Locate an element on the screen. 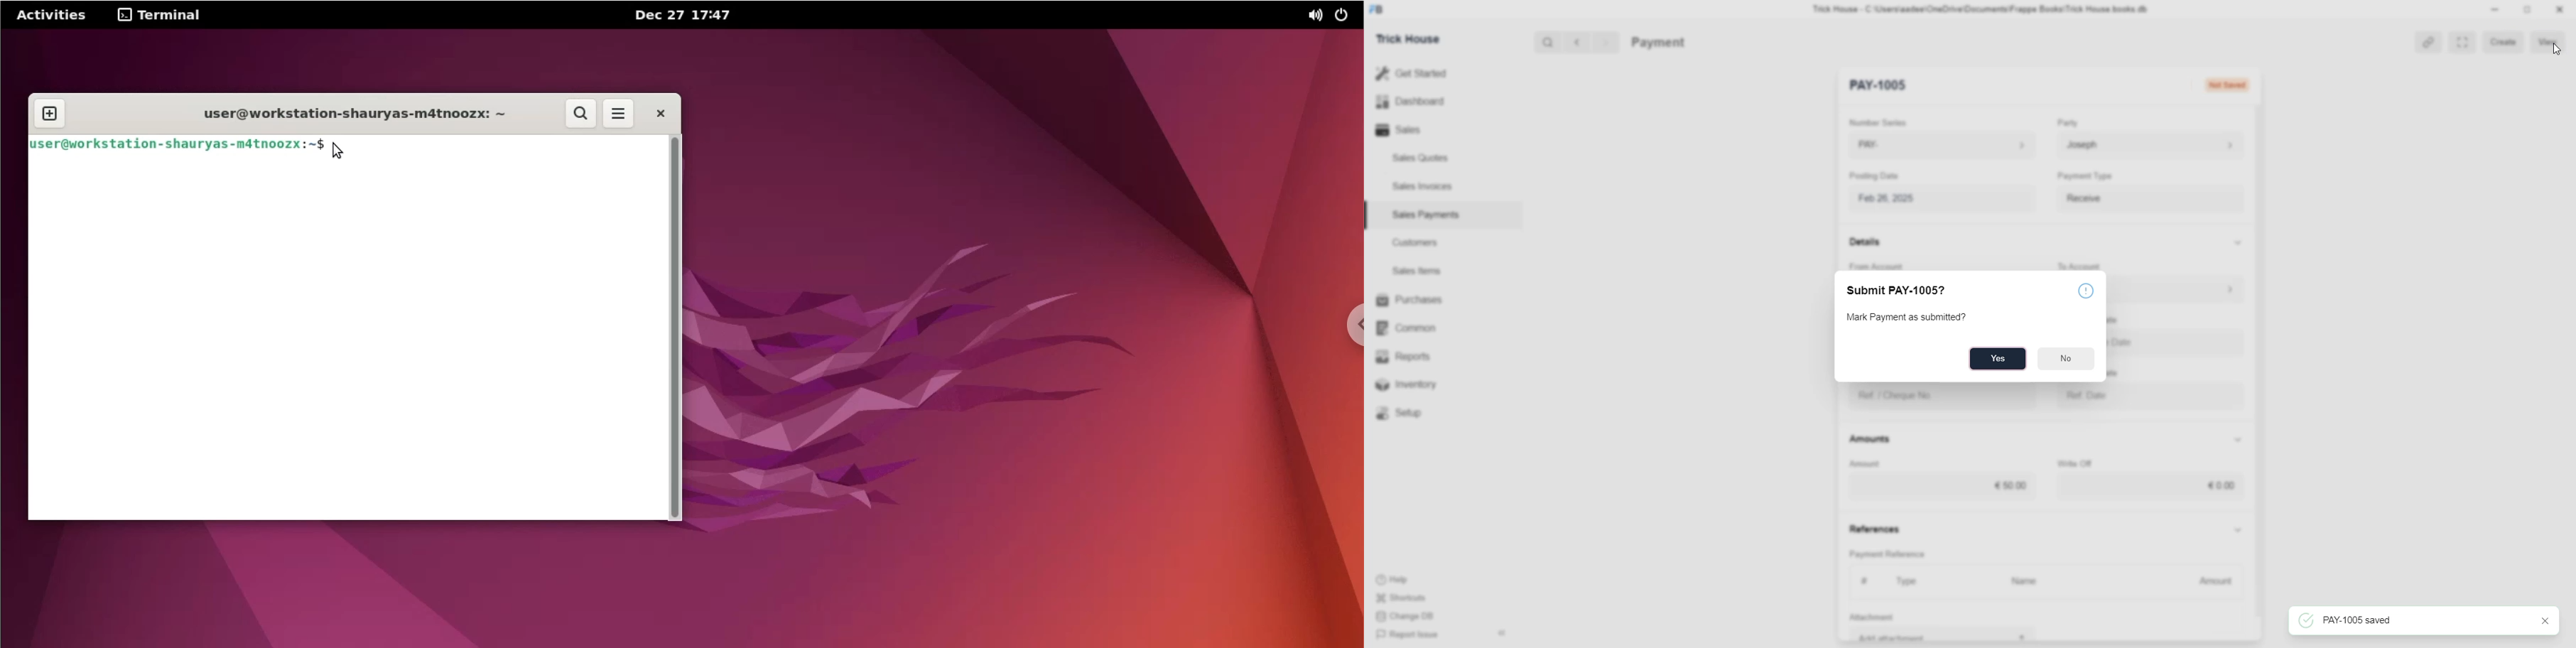 The image size is (2576, 672). Reports is located at coordinates (1411, 356).